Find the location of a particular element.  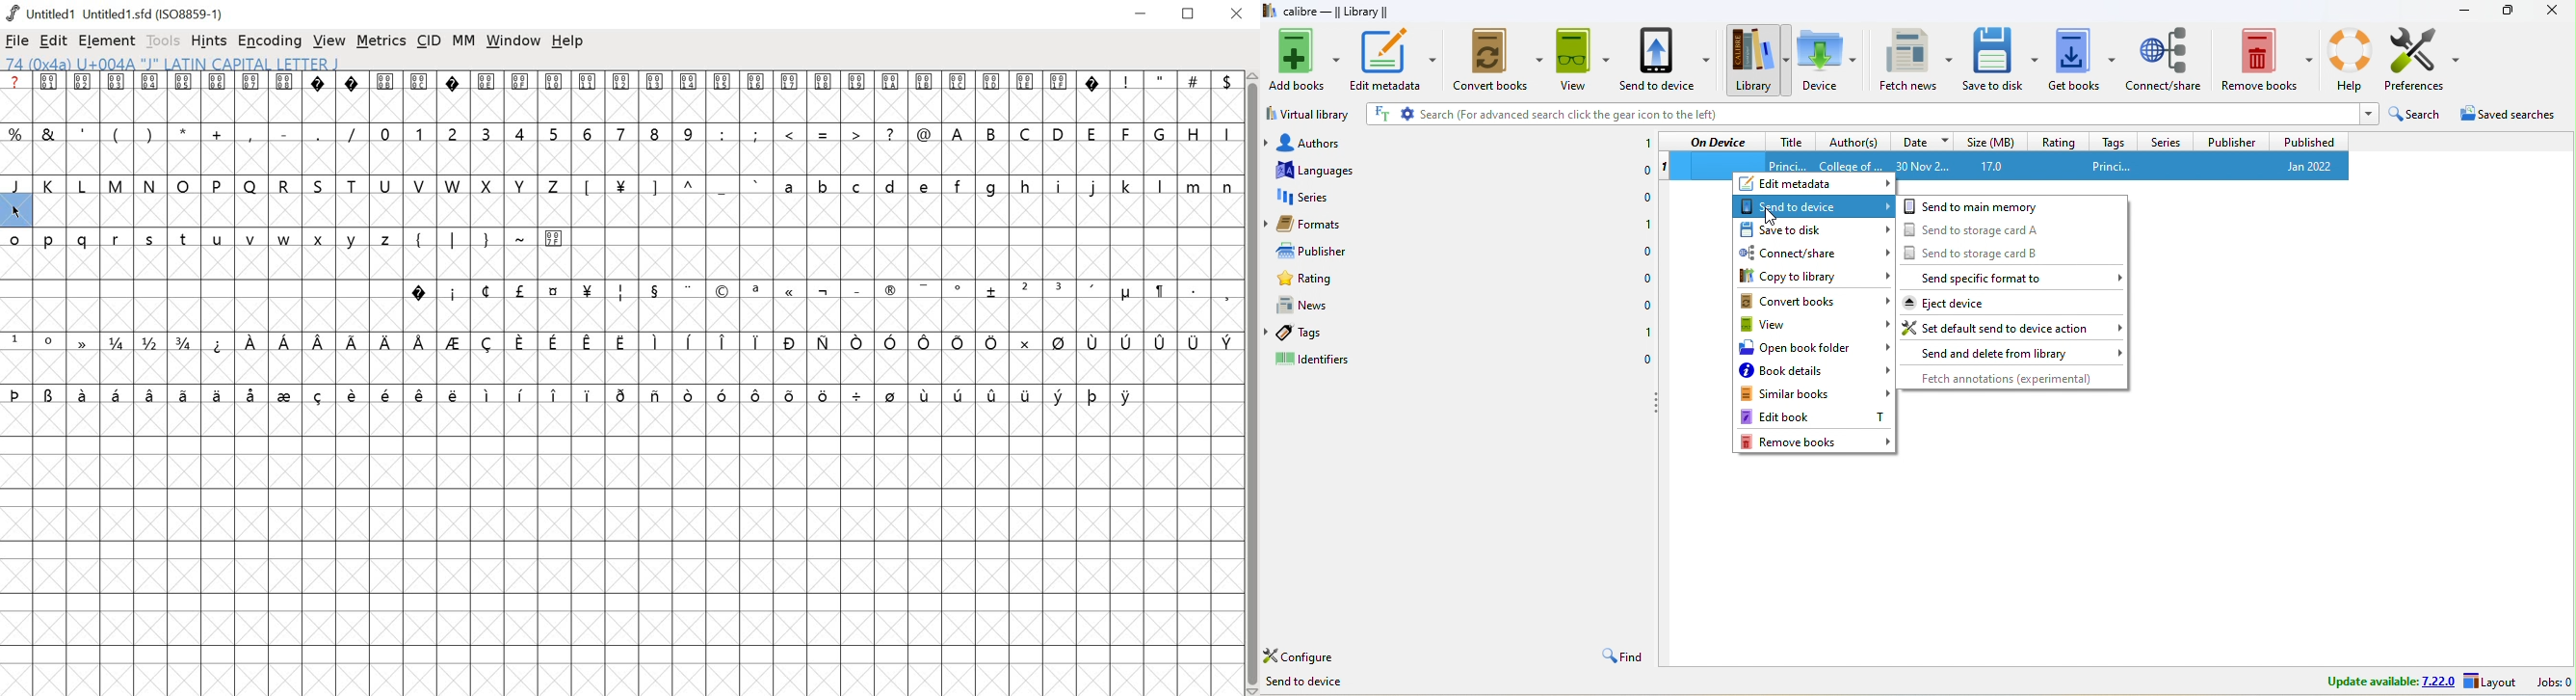

add books is located at coordinates (1304, 60).